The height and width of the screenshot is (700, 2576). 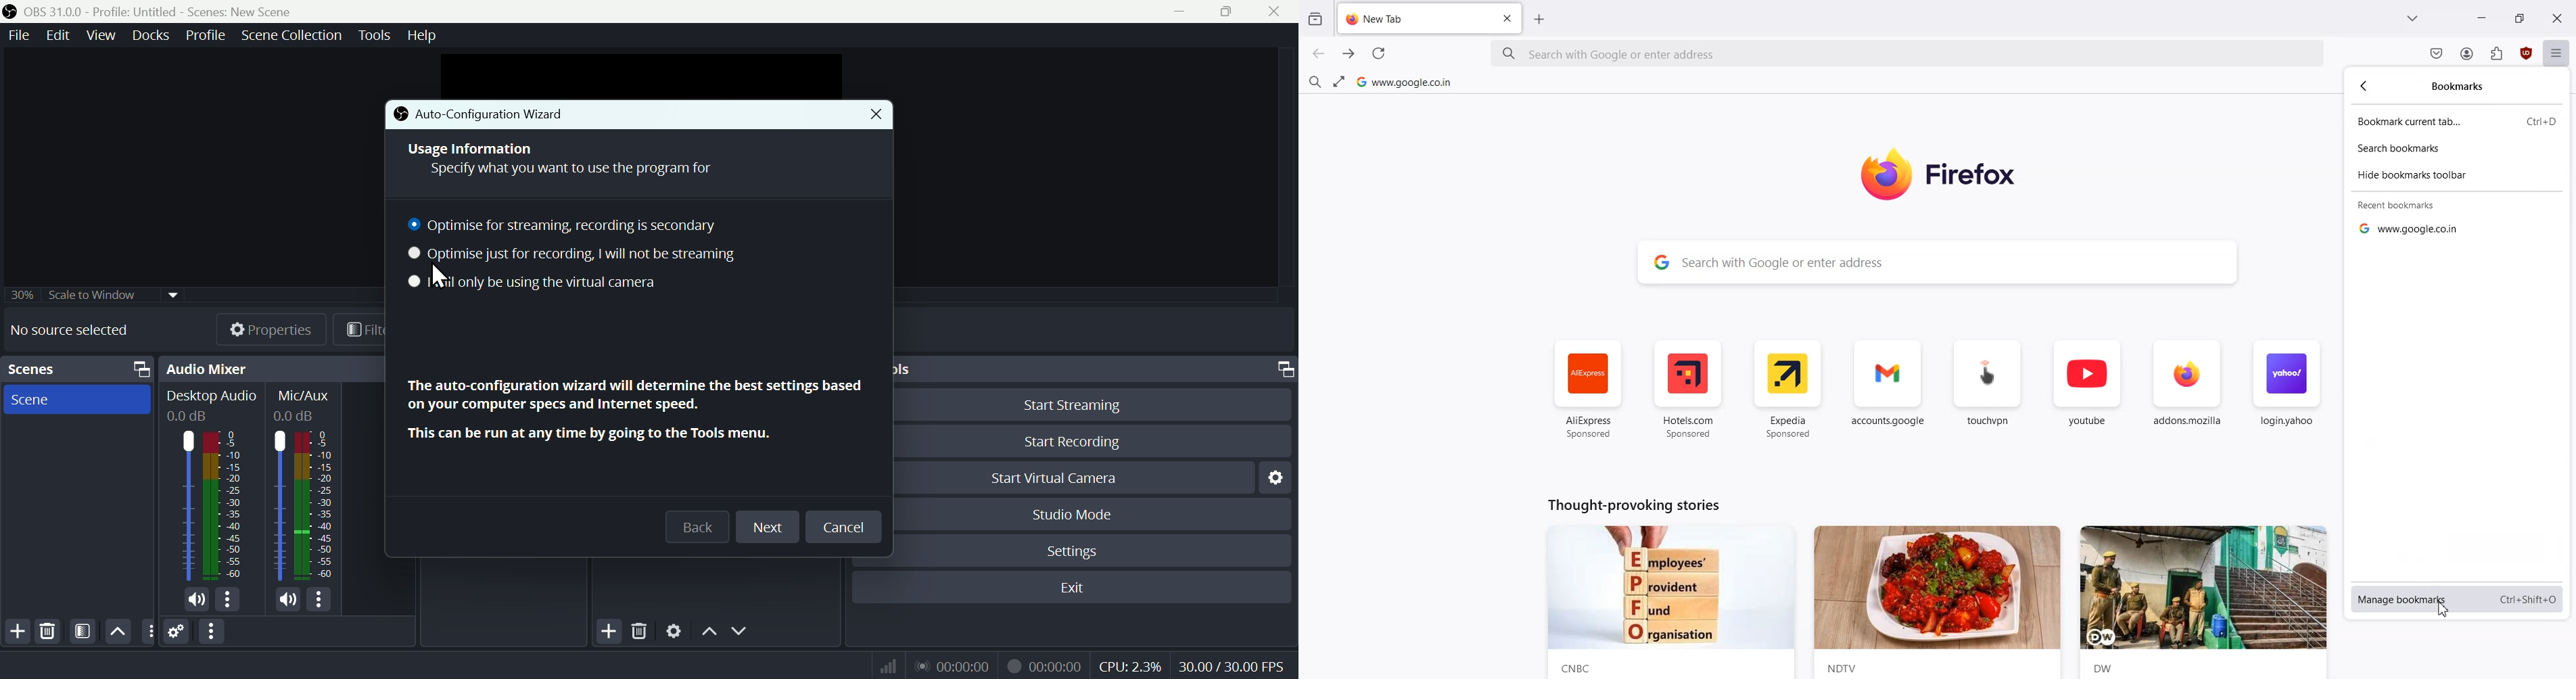 I want to click on Delete, so click(x=49, y=631).